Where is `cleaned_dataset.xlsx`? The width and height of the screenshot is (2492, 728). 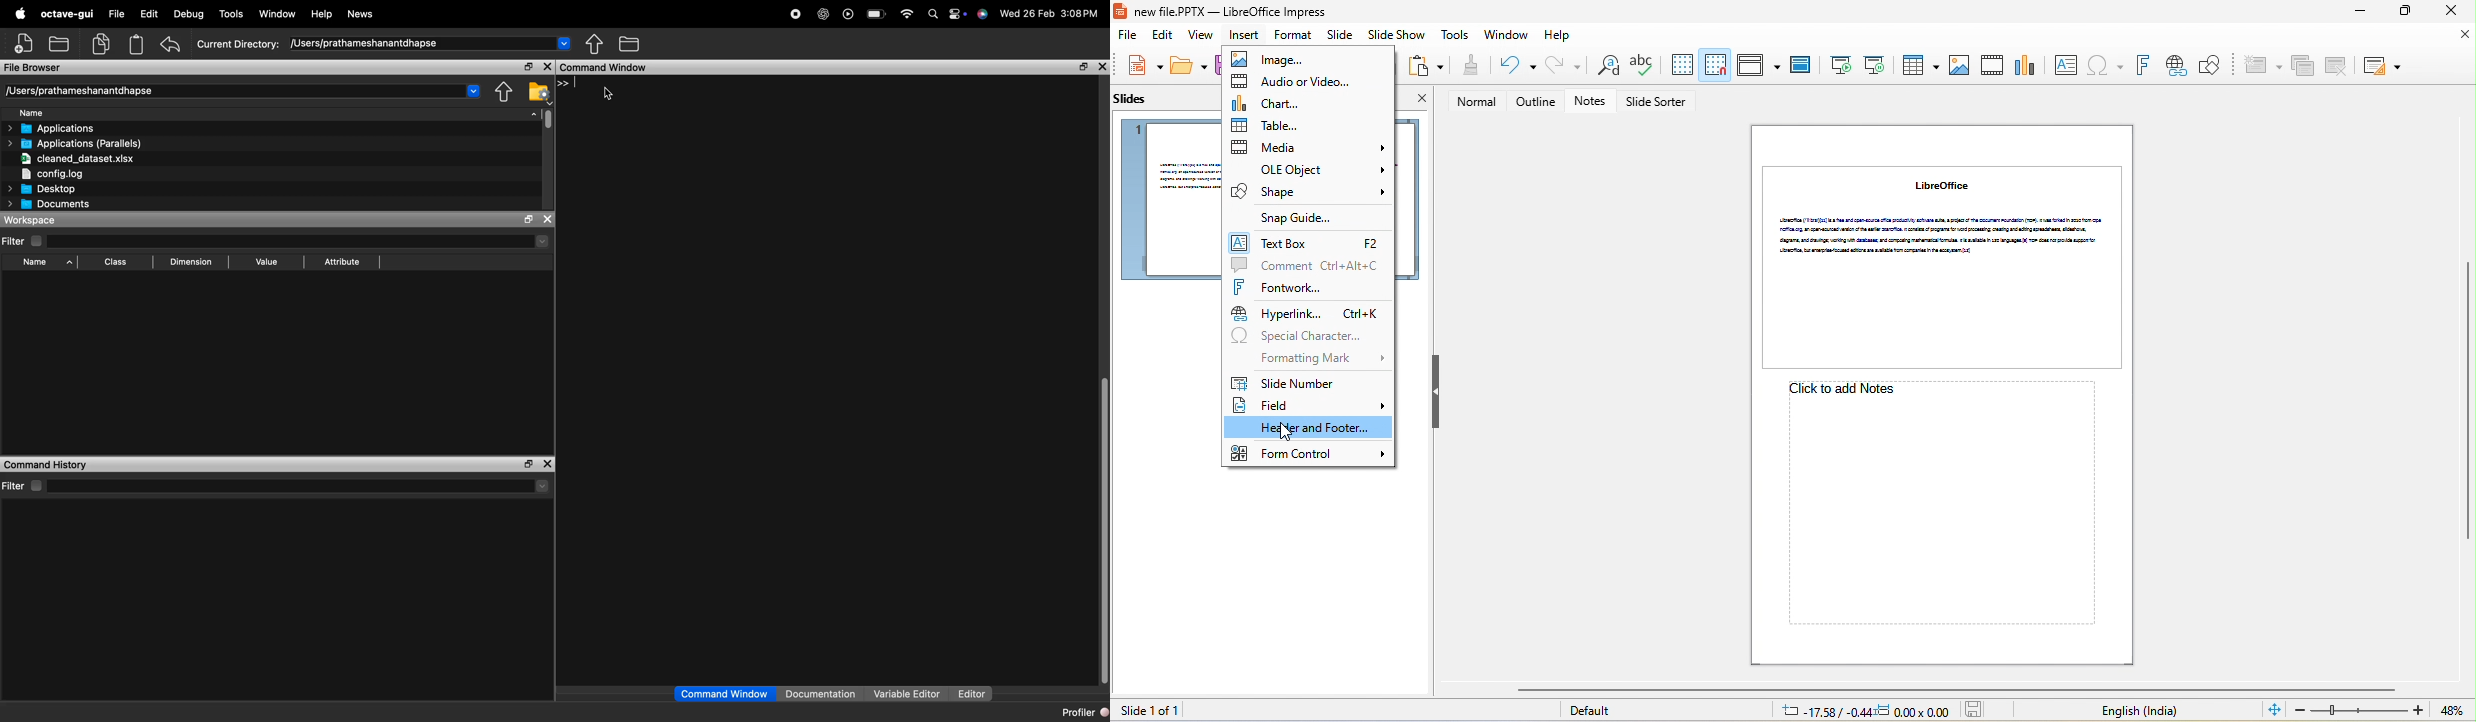
cleaned_dataset.xlsx is located at coordinates (79, 159).